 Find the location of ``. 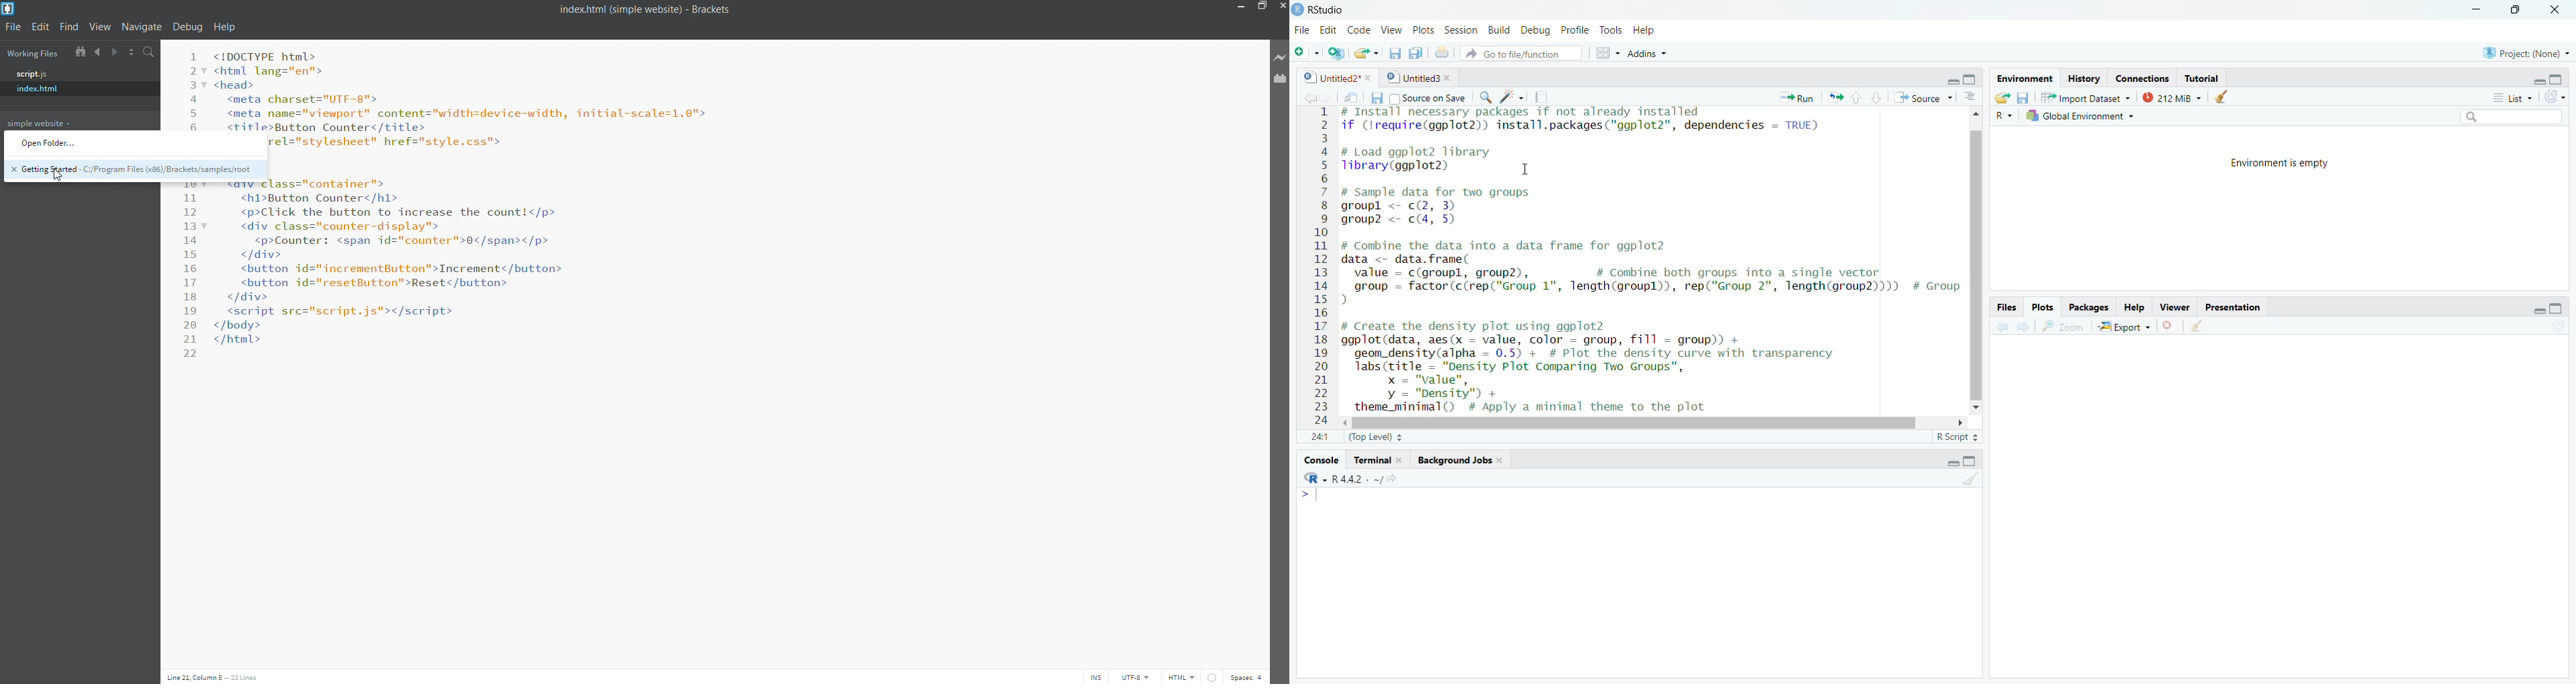

 is located at coordinates (1603, 52).